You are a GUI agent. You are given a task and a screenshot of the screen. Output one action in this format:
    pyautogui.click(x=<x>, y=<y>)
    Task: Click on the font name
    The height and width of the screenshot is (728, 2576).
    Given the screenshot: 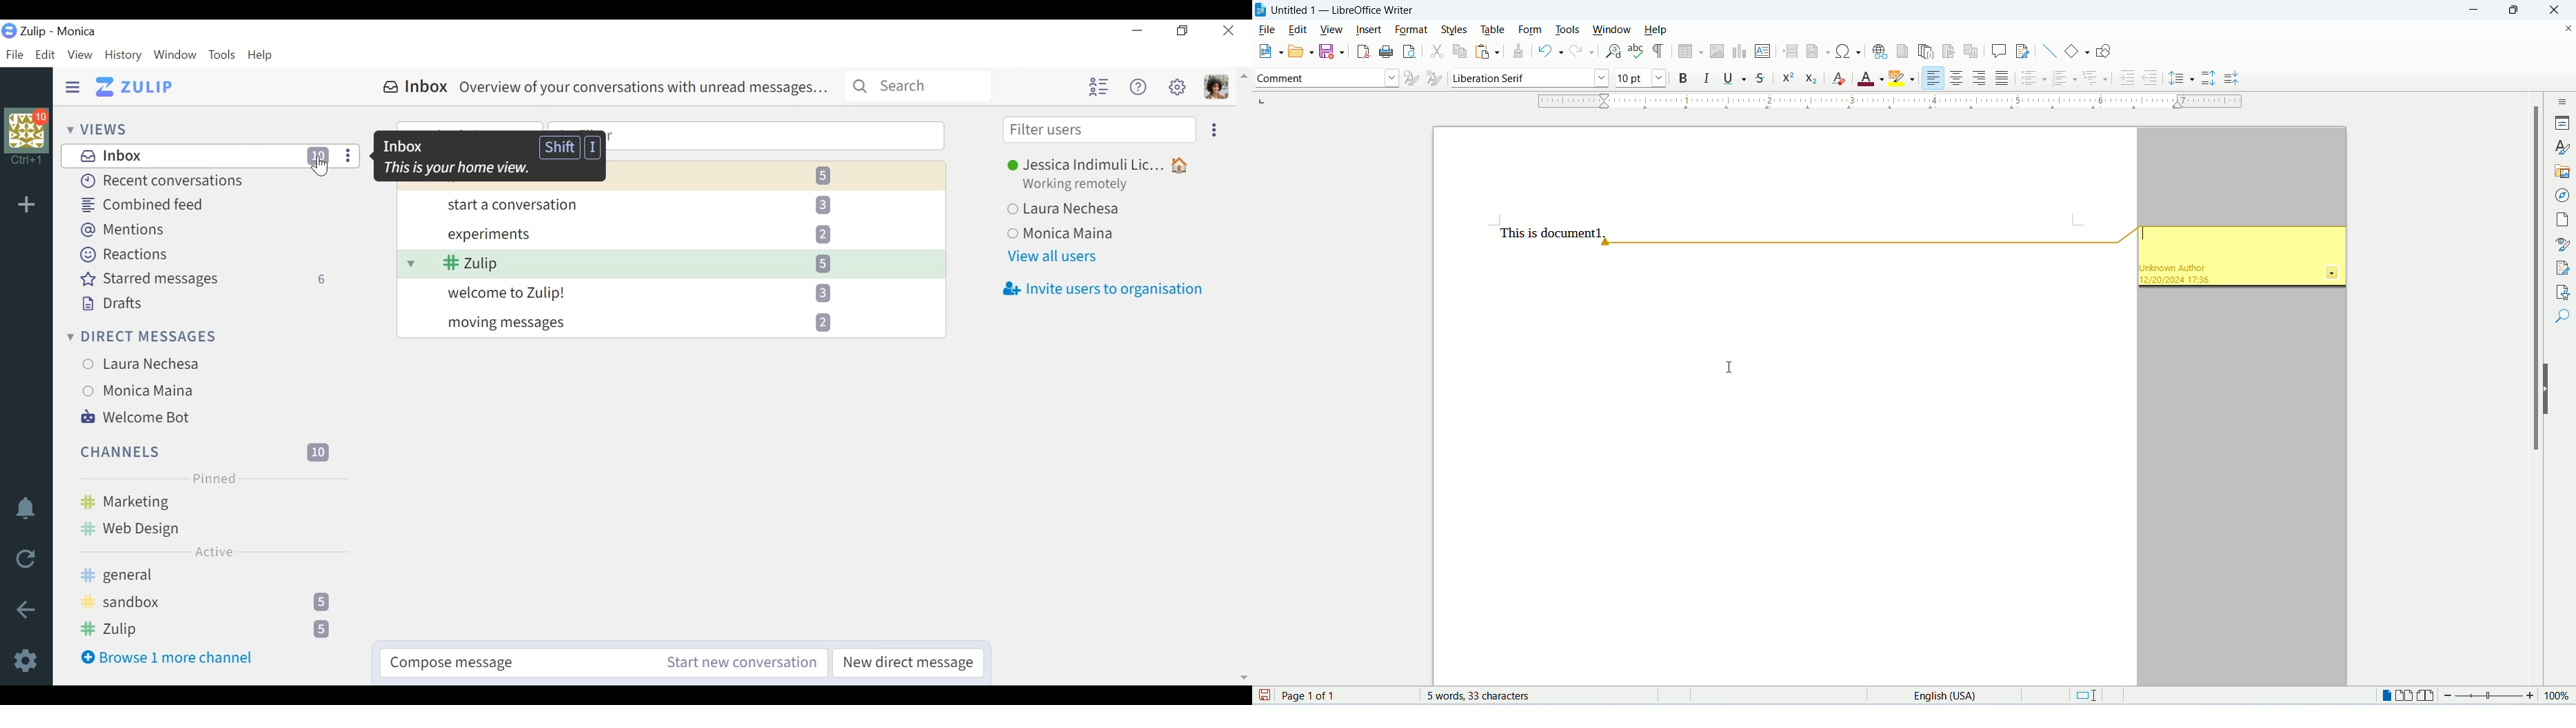 What is the action you would take?
    pyautogui.click(x=1527, y=77)
    